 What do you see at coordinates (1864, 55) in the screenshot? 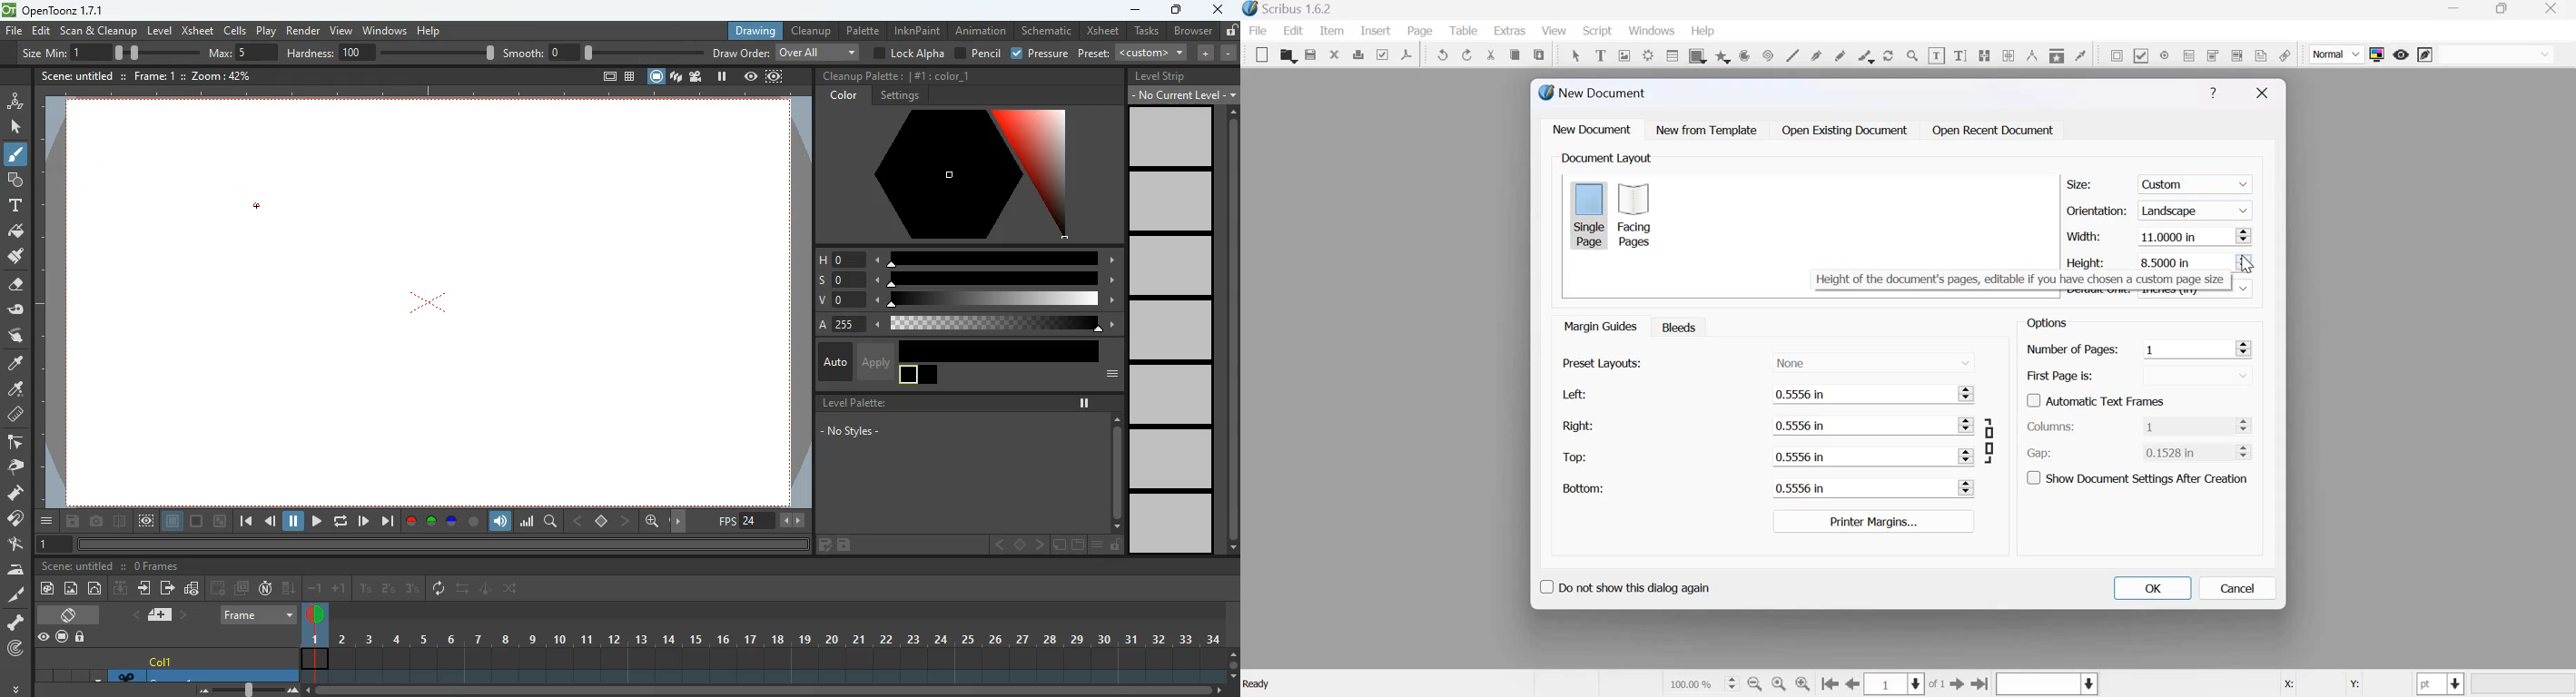
I see `calligraphic line` at bounding box center [1864, 55].